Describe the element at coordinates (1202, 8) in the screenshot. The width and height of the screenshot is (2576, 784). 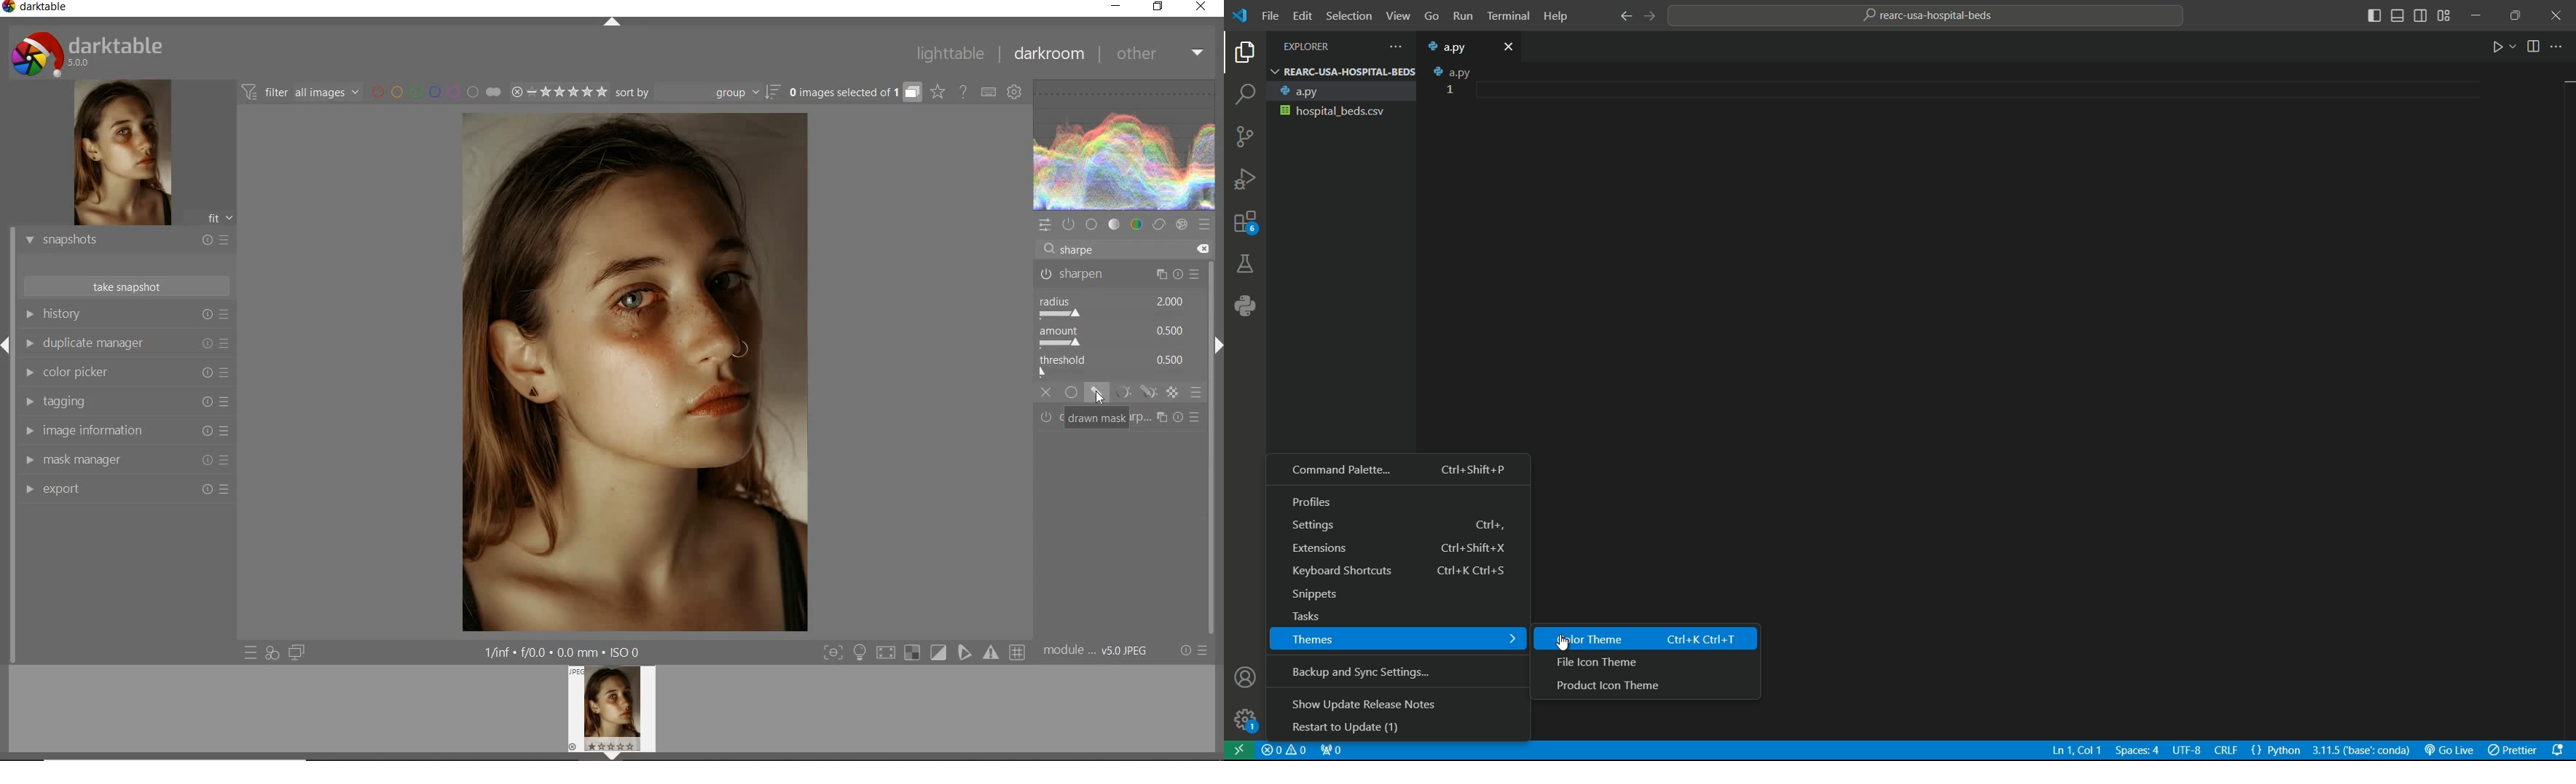
I see `close` at that location.